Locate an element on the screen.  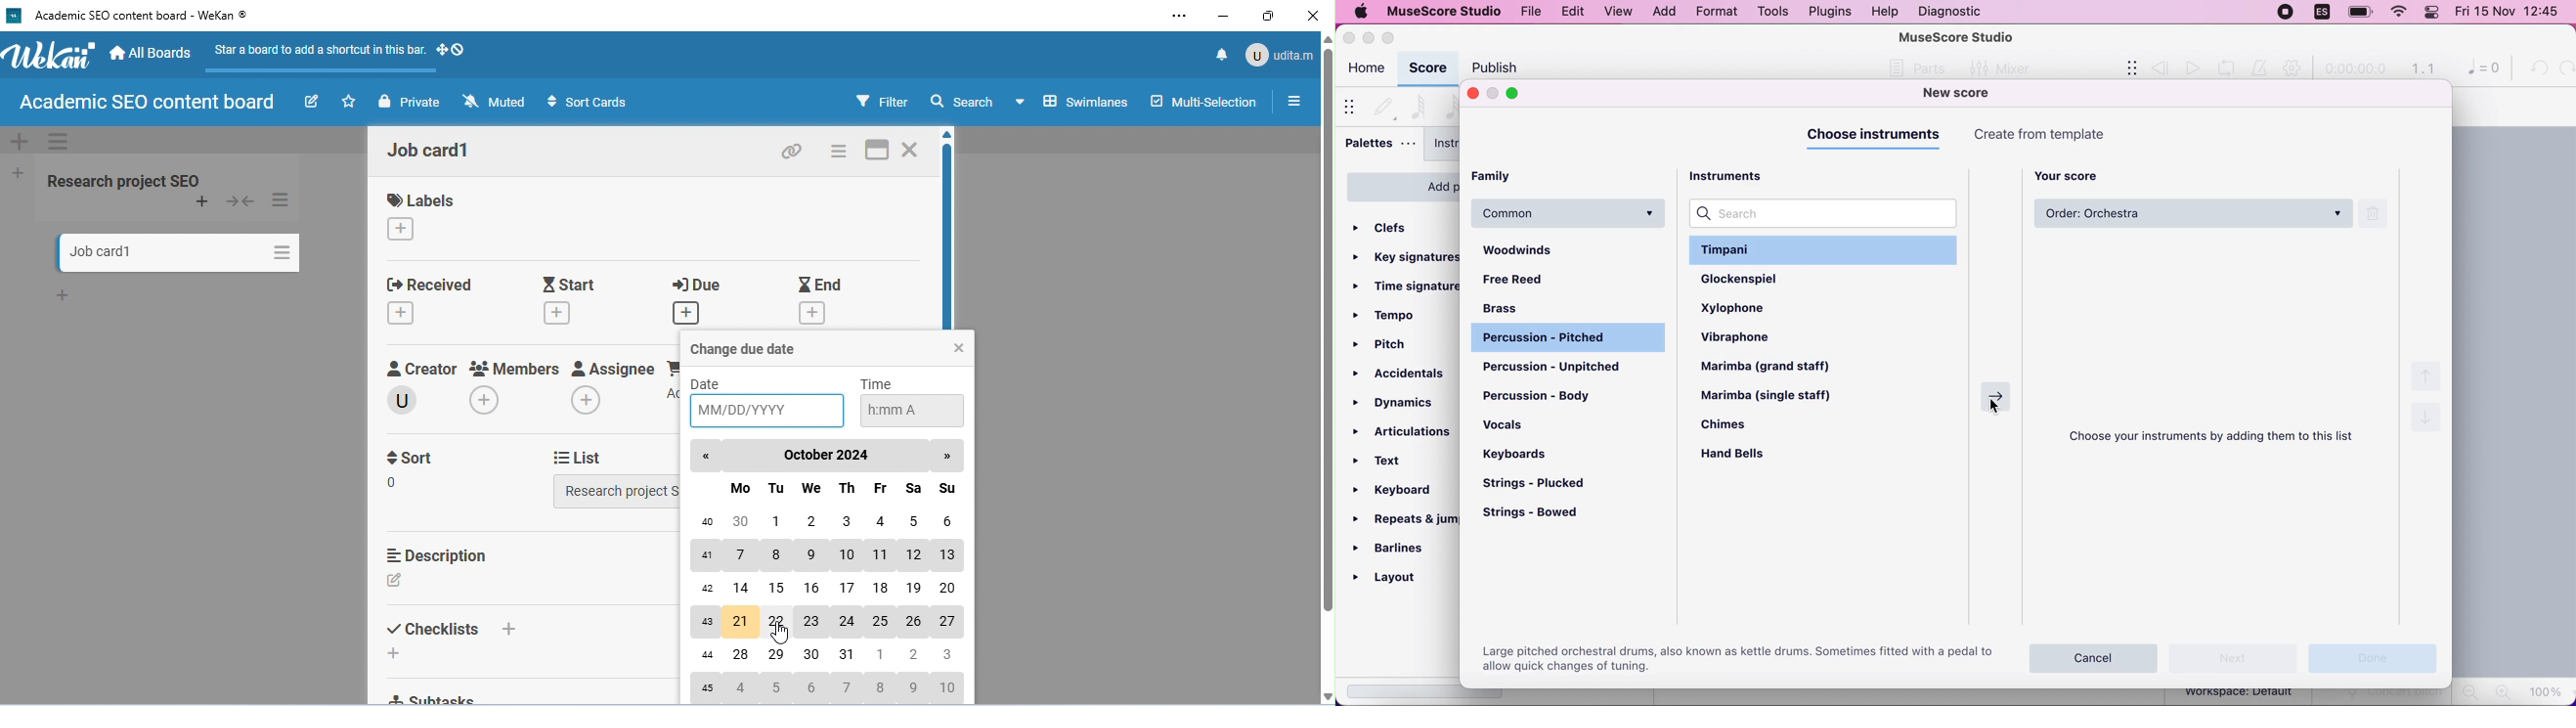
default is located at coordinates (1383, 104).